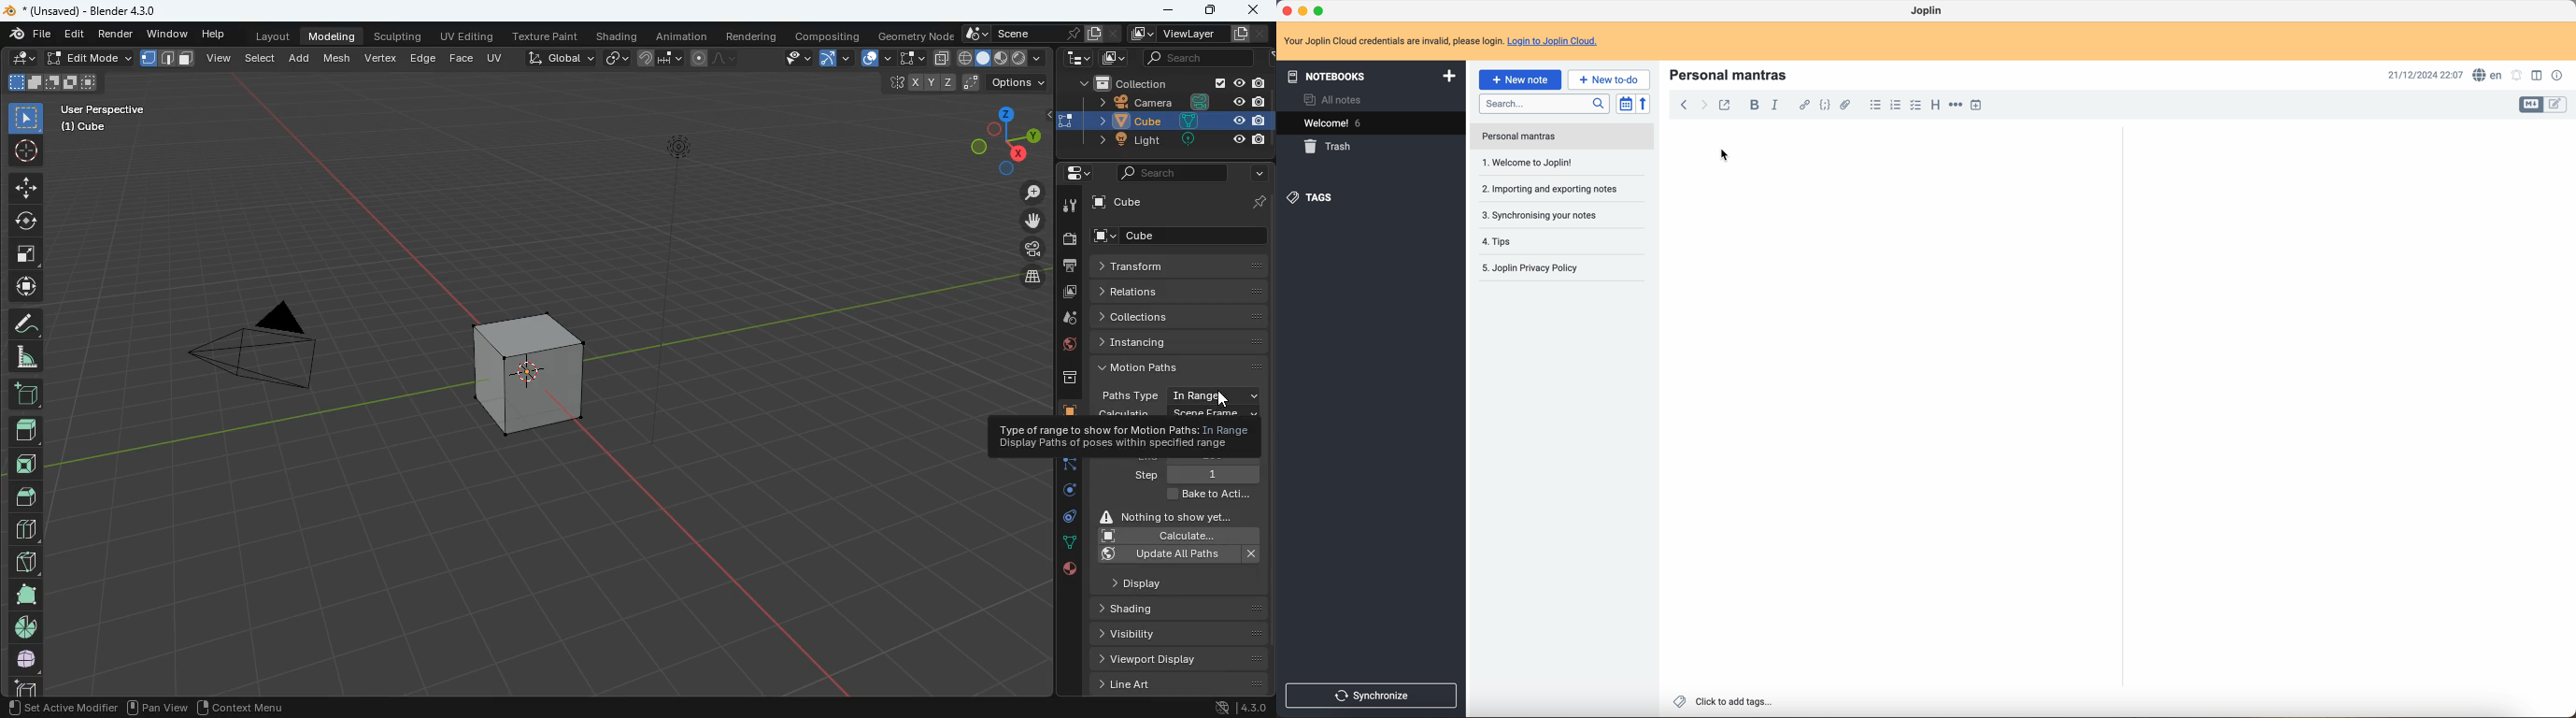  Describe the element at coordinates (340, 57) in the screenshot. I see `mesh` at that location.